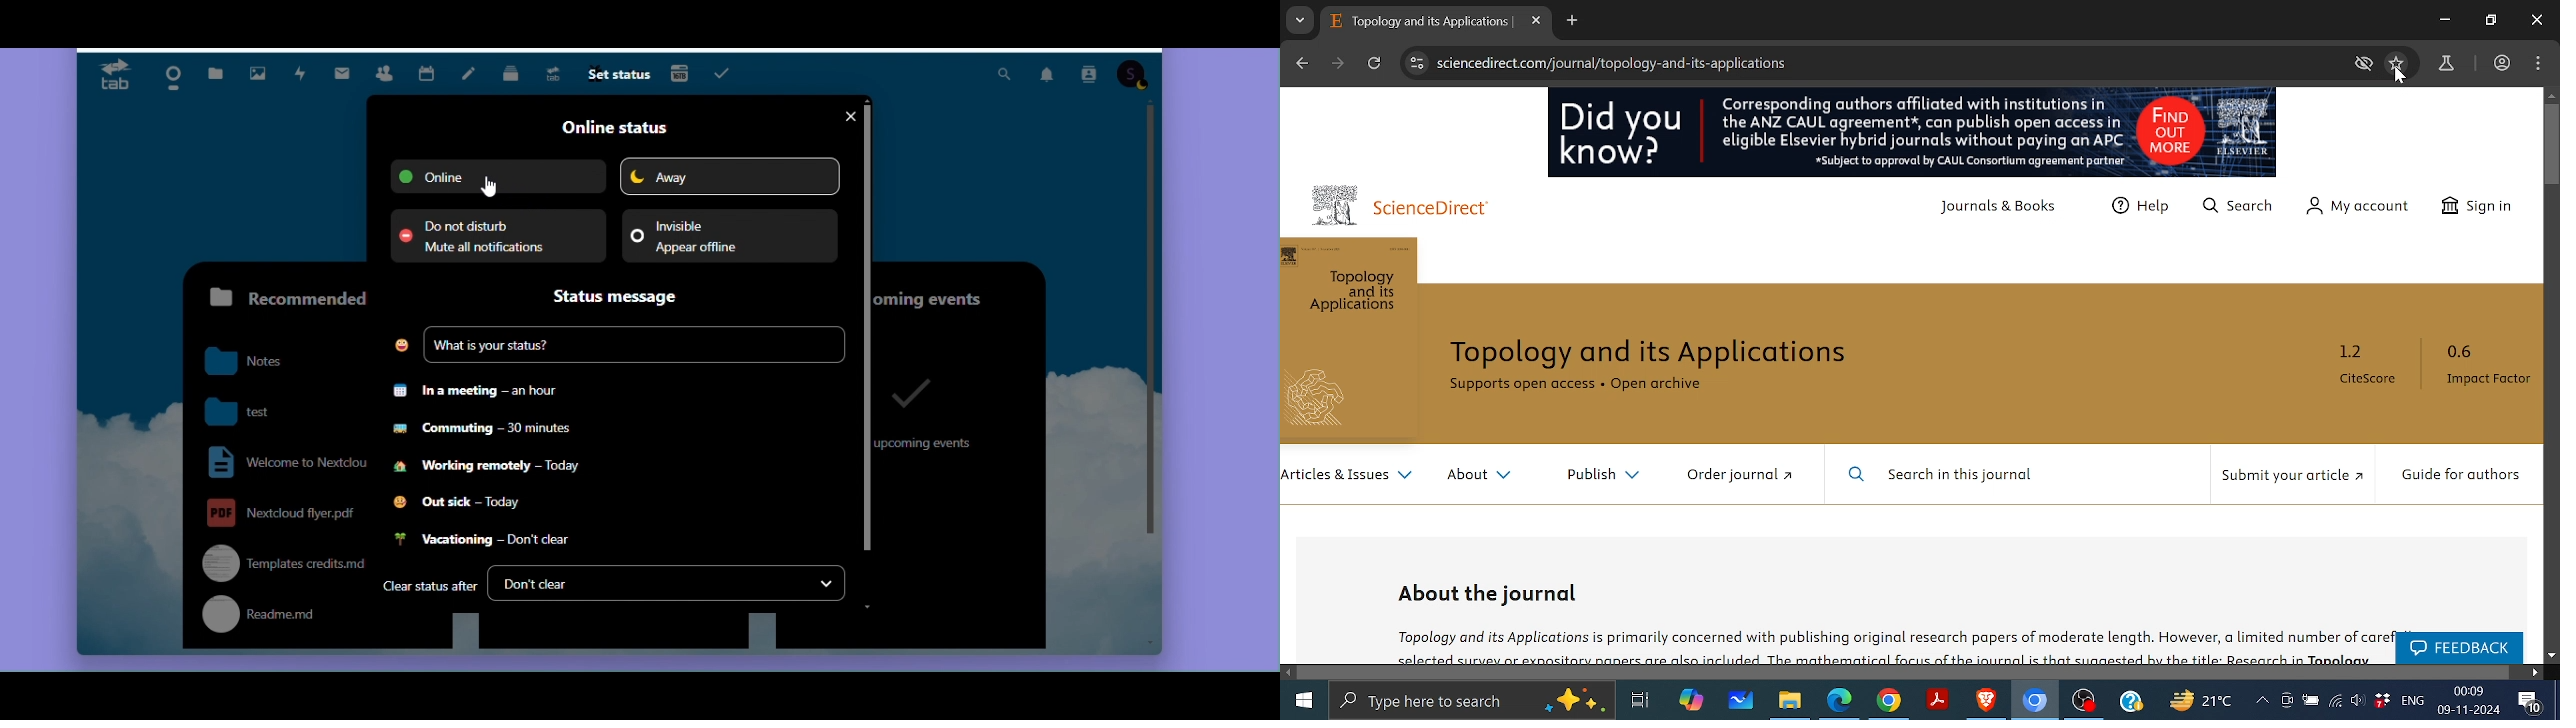  Describe the element at coordinates (2552, 96) in the screenshot. I see `Move up` at that location.